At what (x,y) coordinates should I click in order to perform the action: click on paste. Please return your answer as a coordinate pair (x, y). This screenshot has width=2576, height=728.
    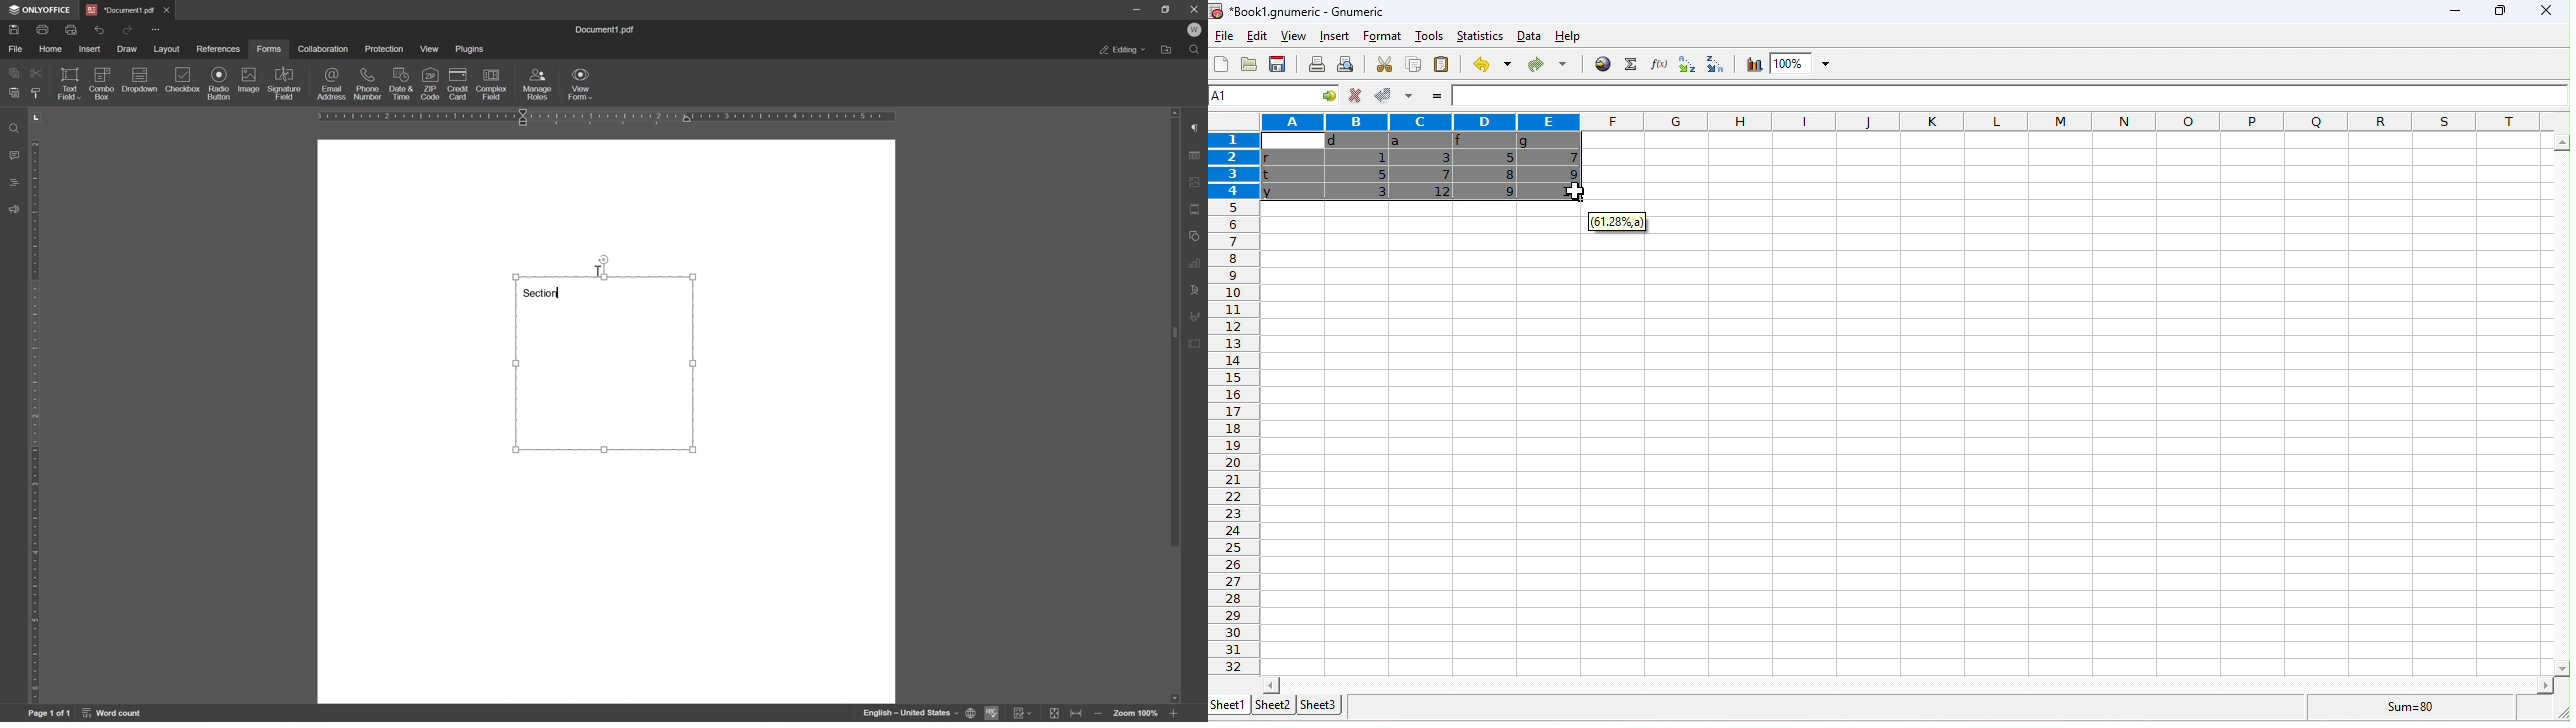
    Looking at the image, I should click on (1442, 63).